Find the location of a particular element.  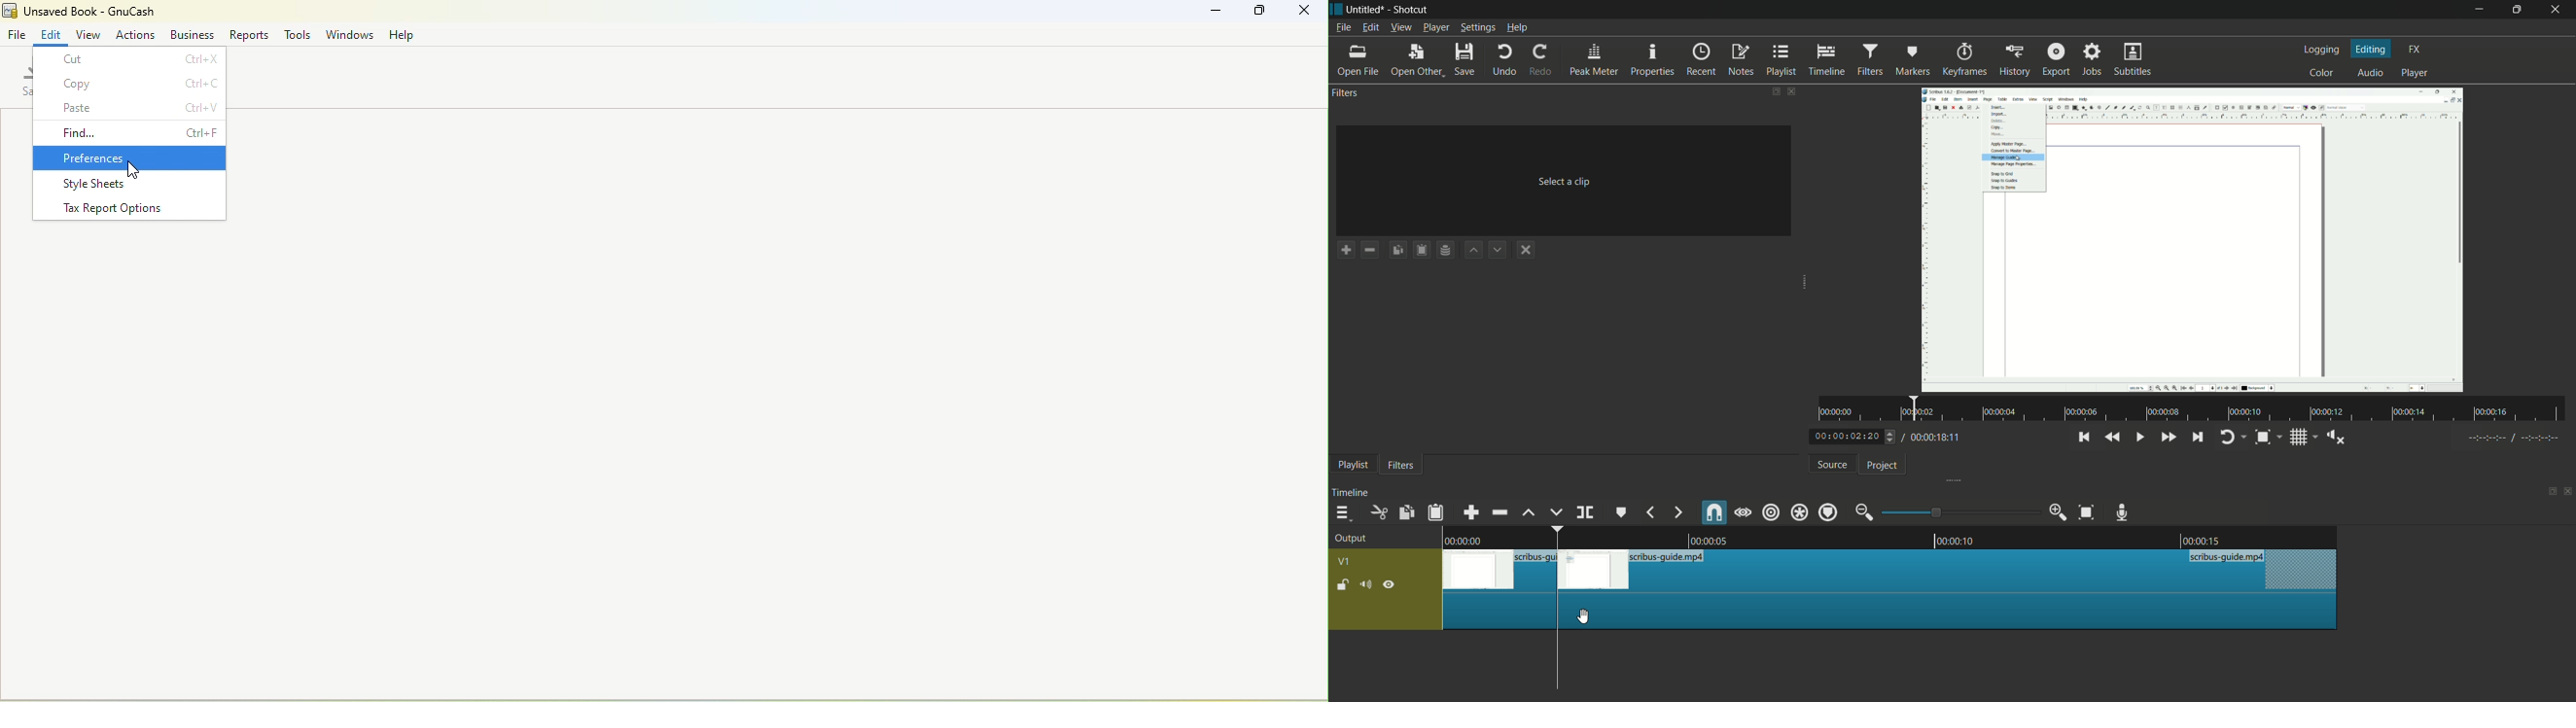

add a filter is located at coordinates (1345, 250).